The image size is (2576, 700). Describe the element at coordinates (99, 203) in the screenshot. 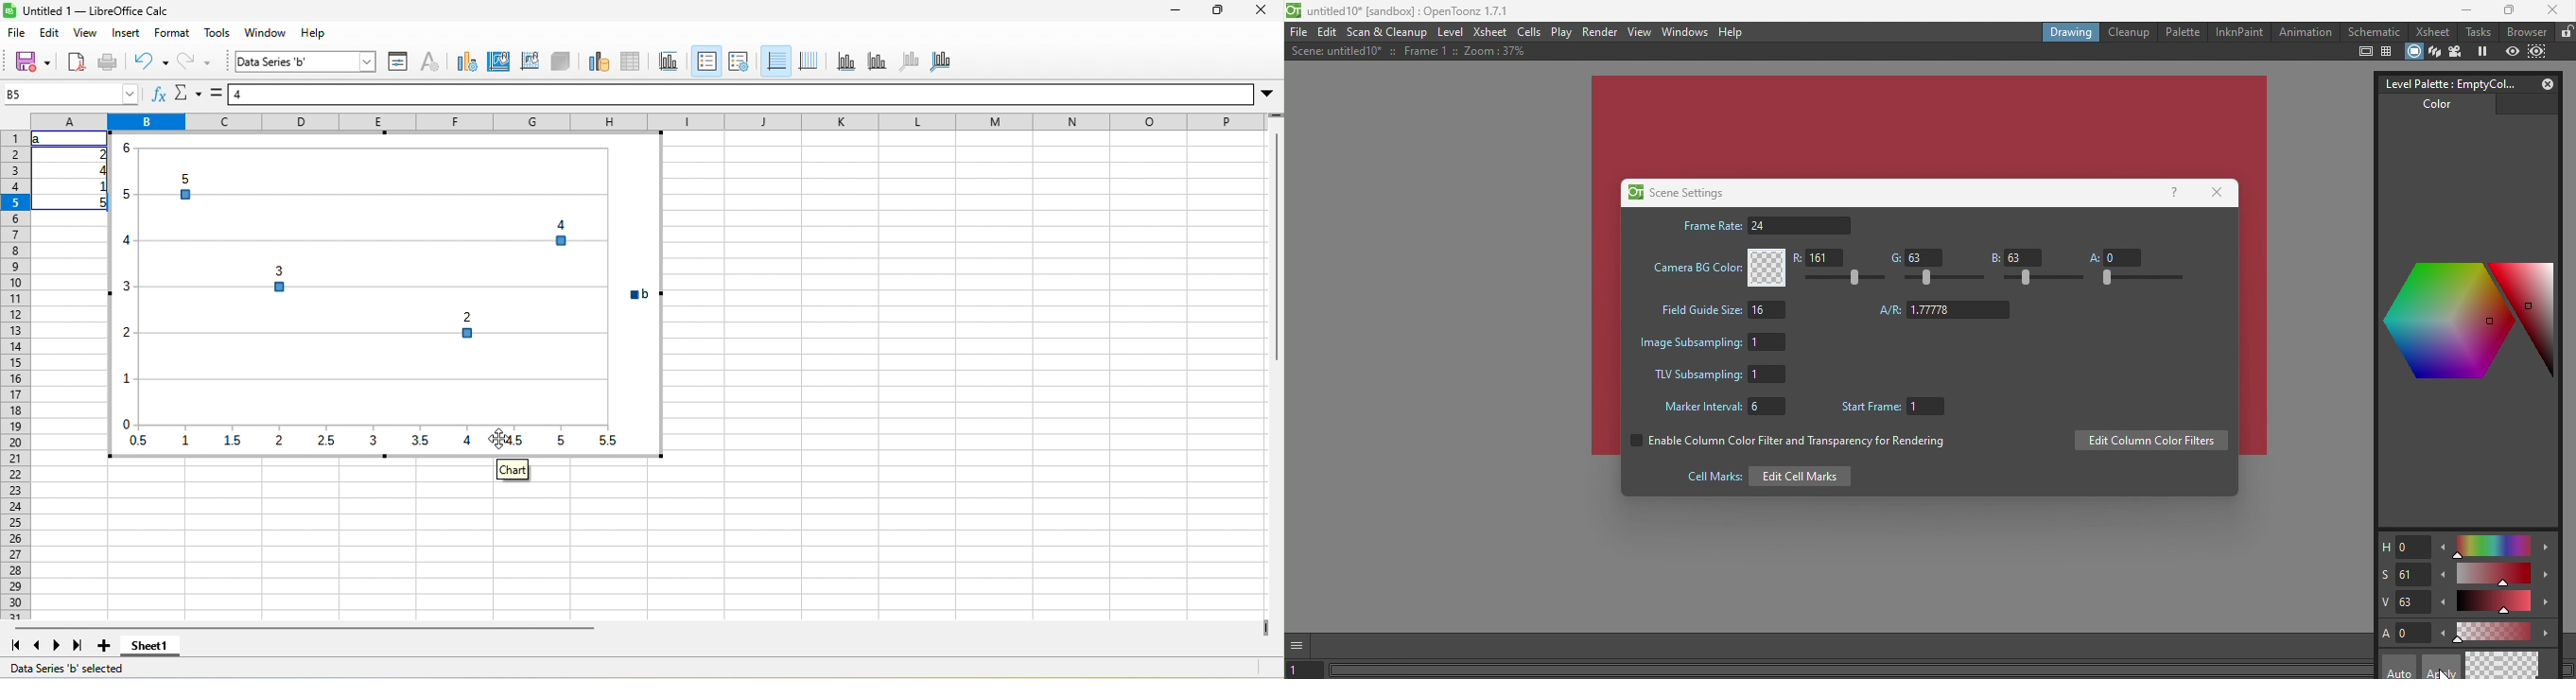

I see `5` at that location.